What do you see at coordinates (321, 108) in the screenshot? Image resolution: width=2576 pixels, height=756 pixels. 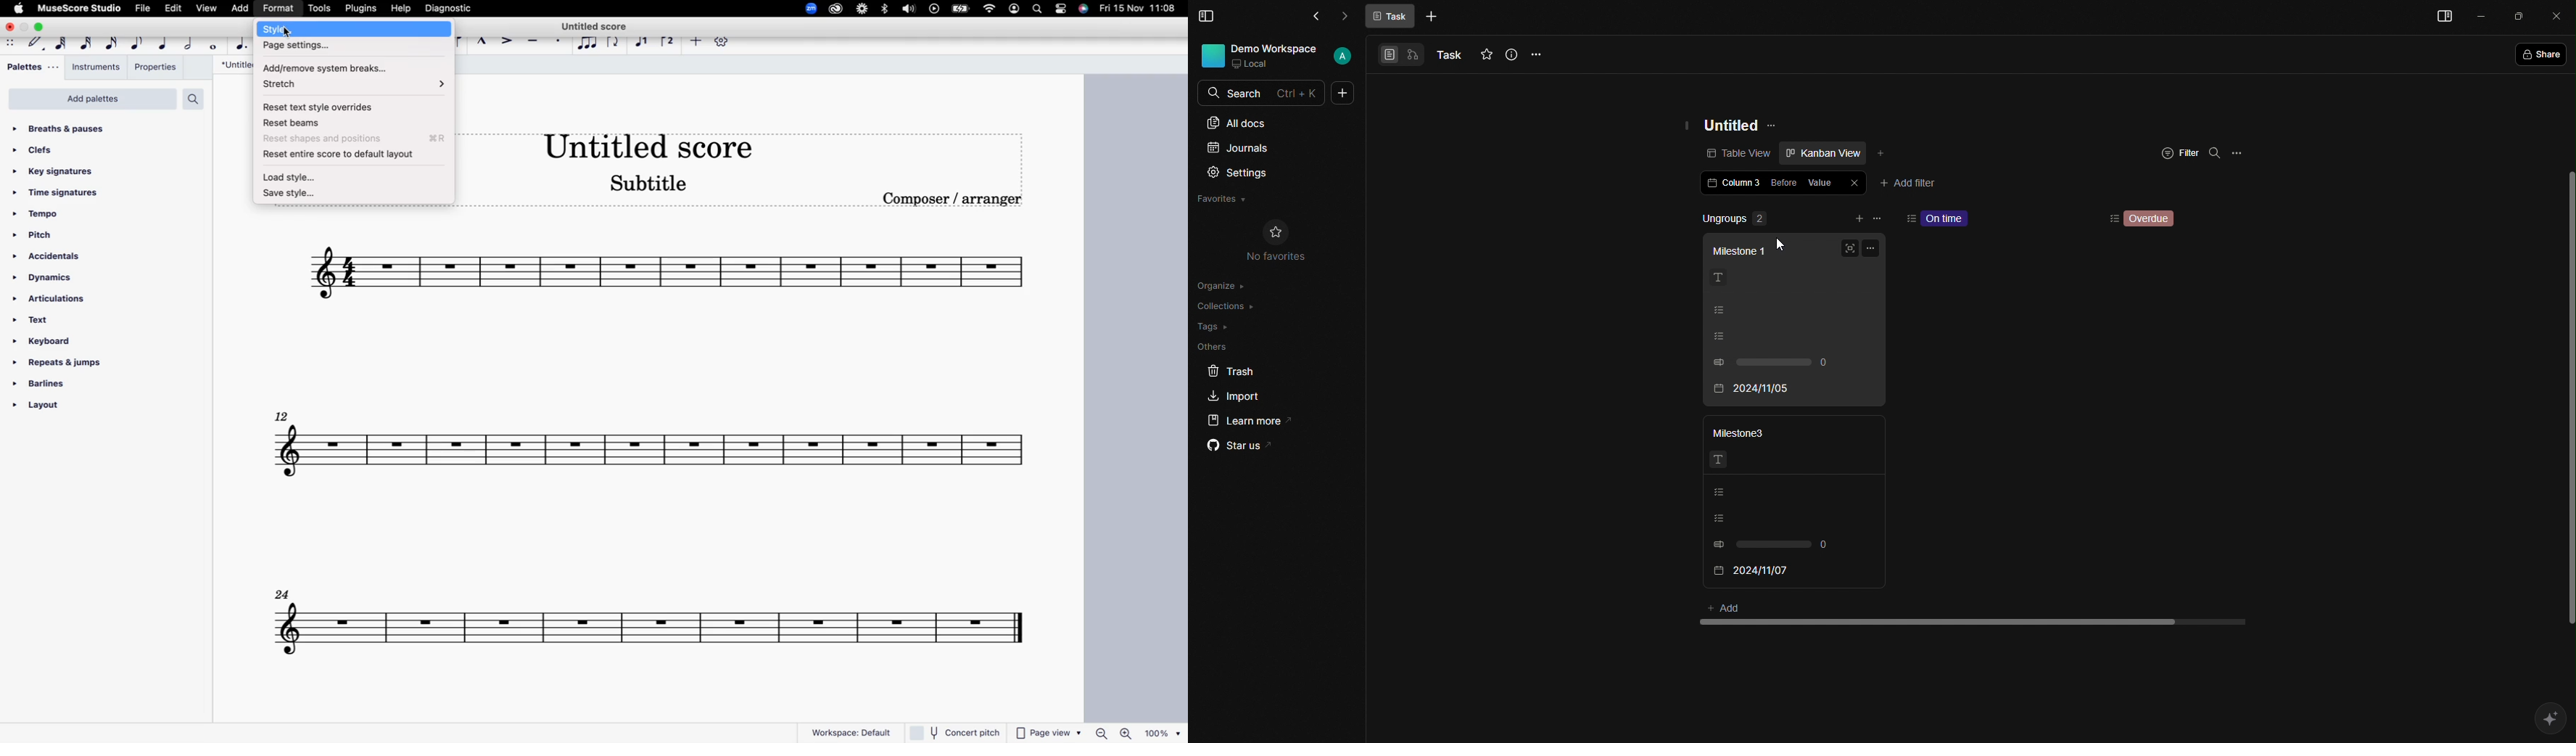 I see `reset text style overrides` at bounding box center [321, 108].